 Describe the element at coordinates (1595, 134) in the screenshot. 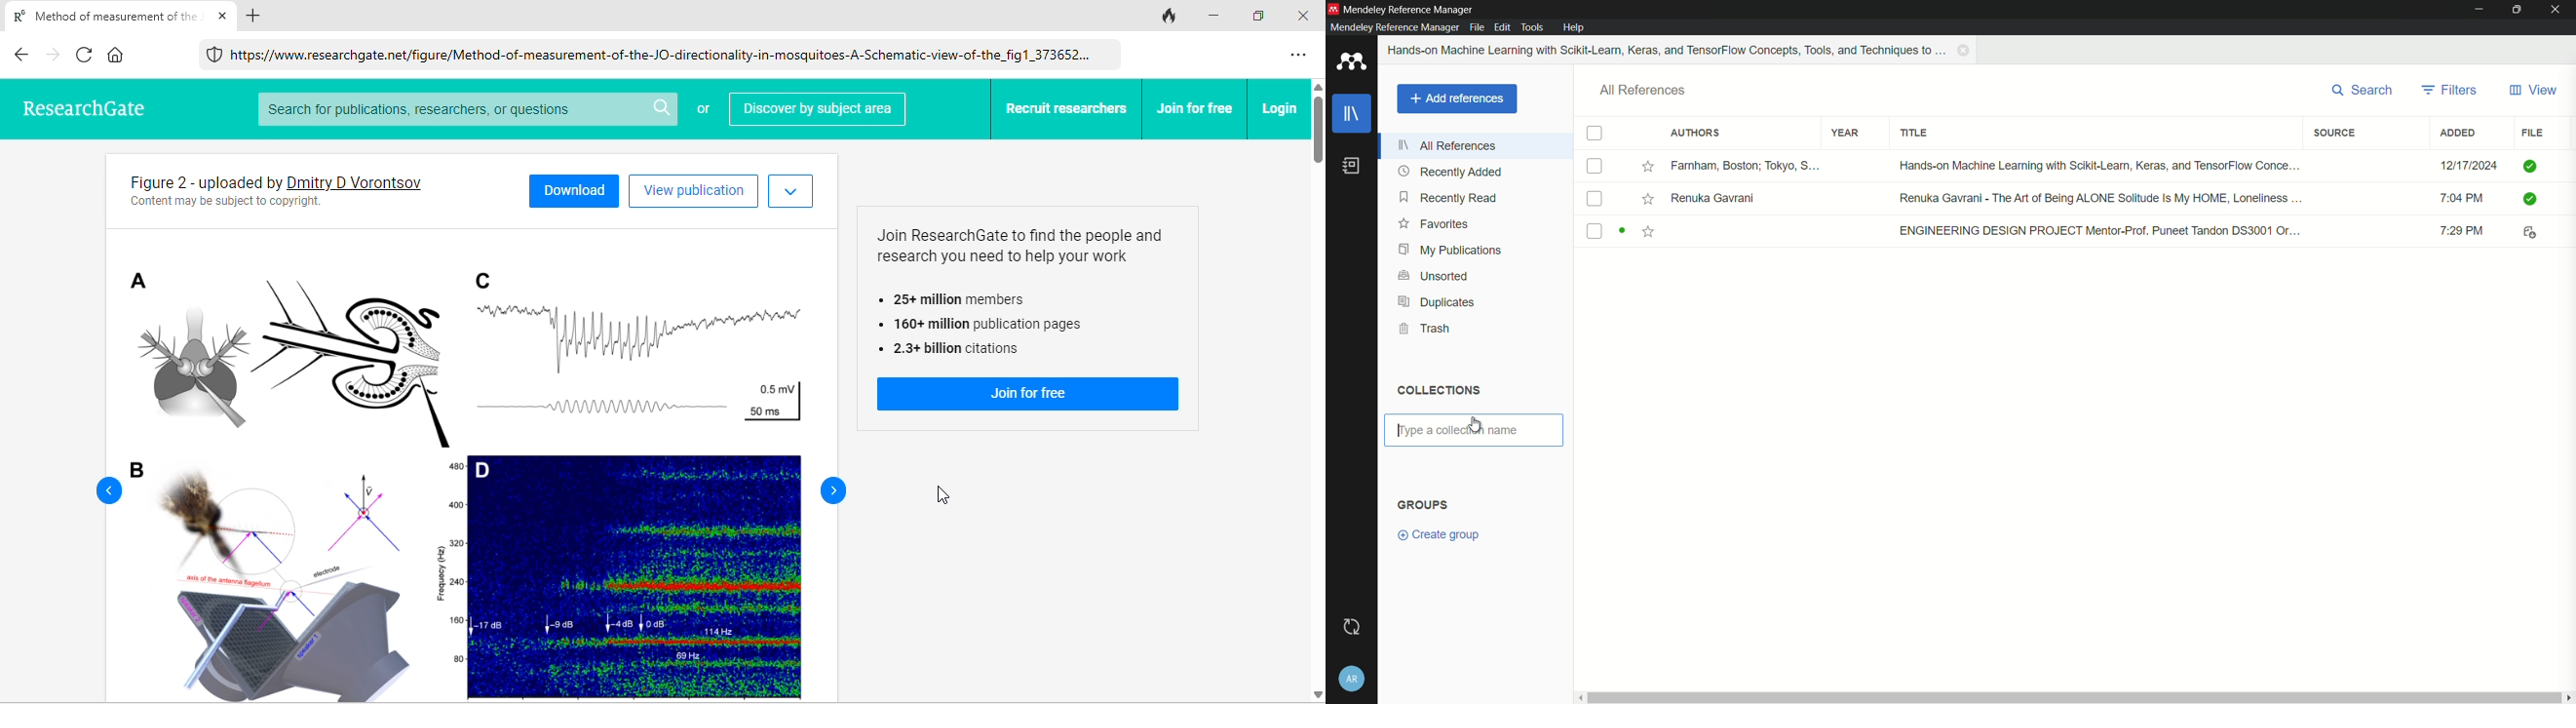

I see `check box` at that location.